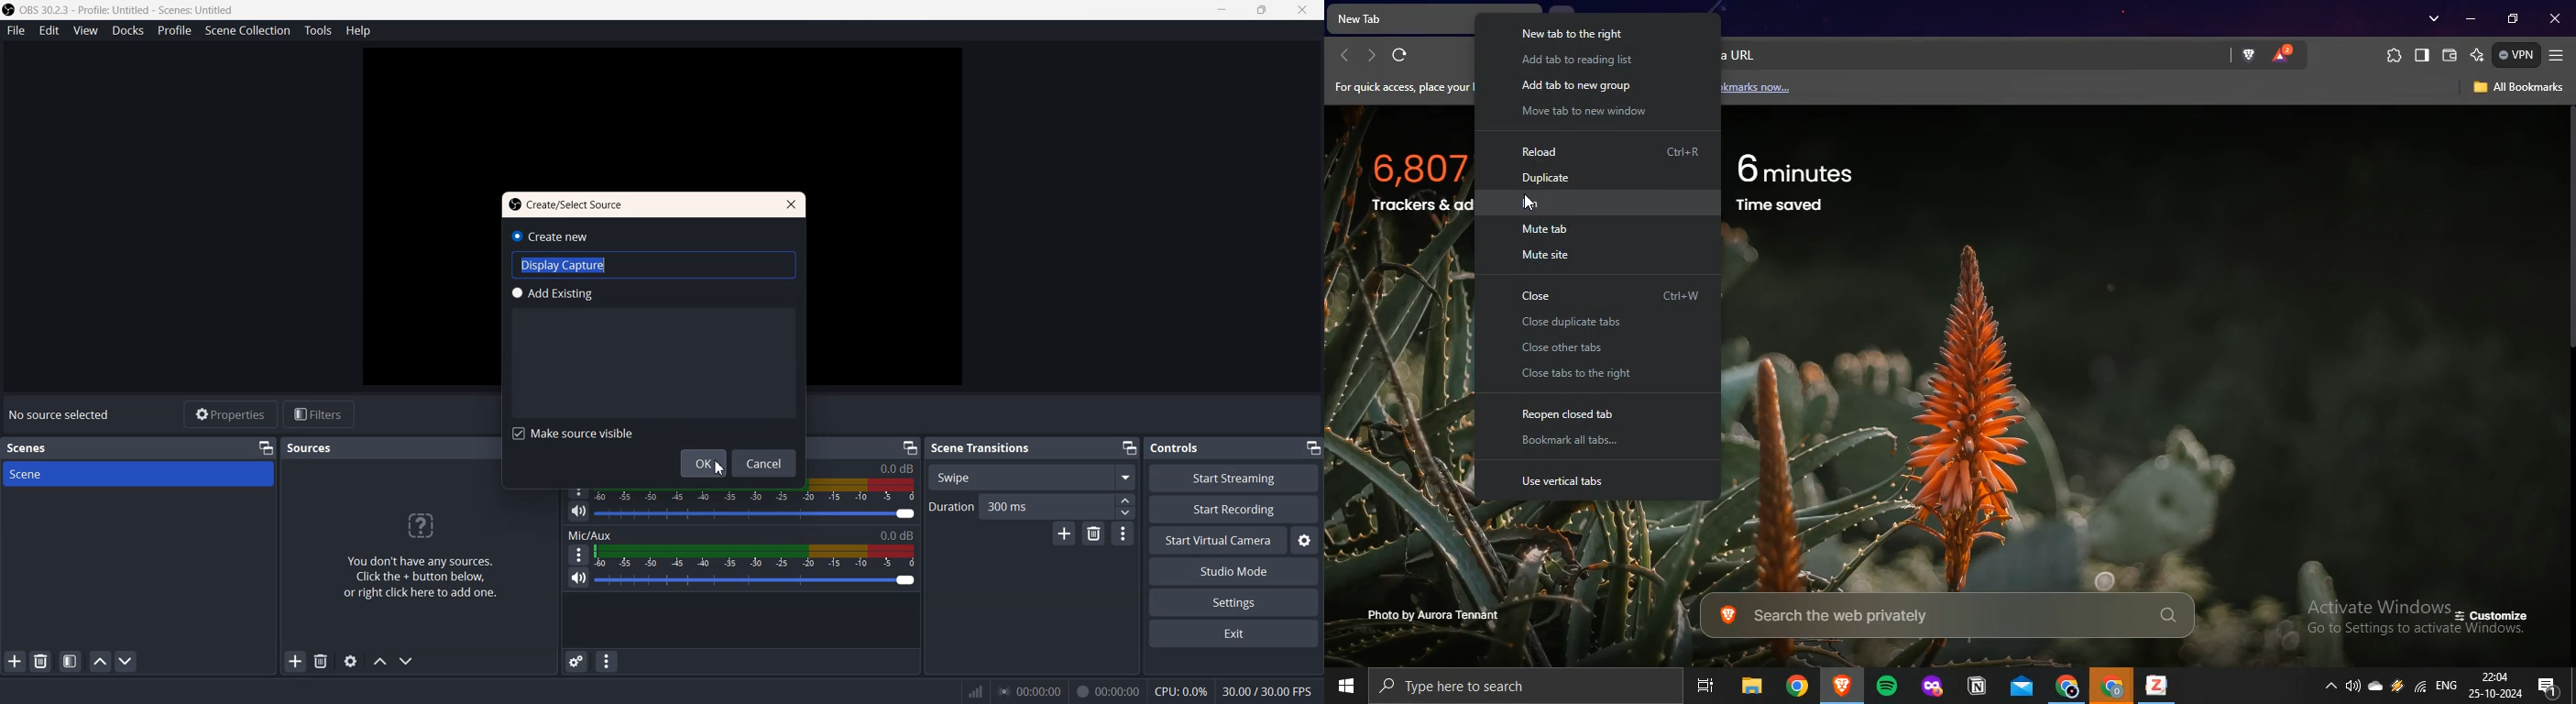 This screenshot has width=2576, height=728. Describe the element at coordinates (428, 548) in the screenshot. I see `Text` at that location.